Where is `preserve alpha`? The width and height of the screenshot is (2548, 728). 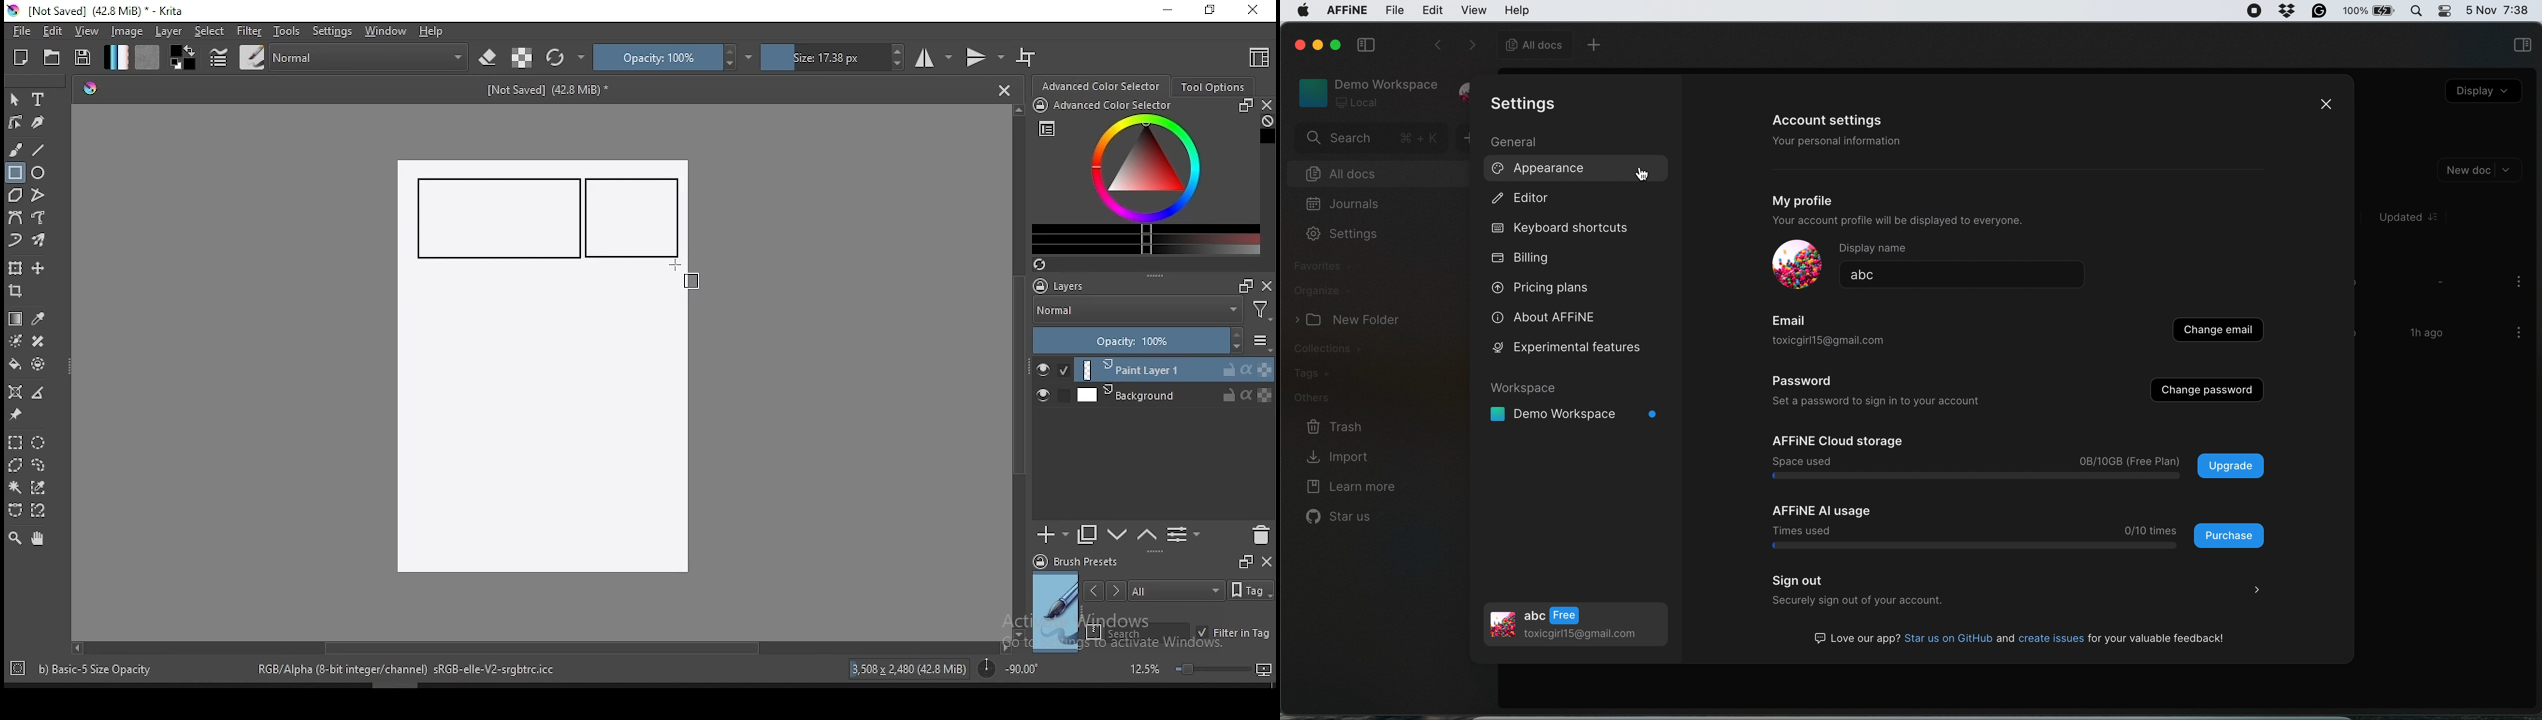 preserve alpha is located at coordinates (522, 59).